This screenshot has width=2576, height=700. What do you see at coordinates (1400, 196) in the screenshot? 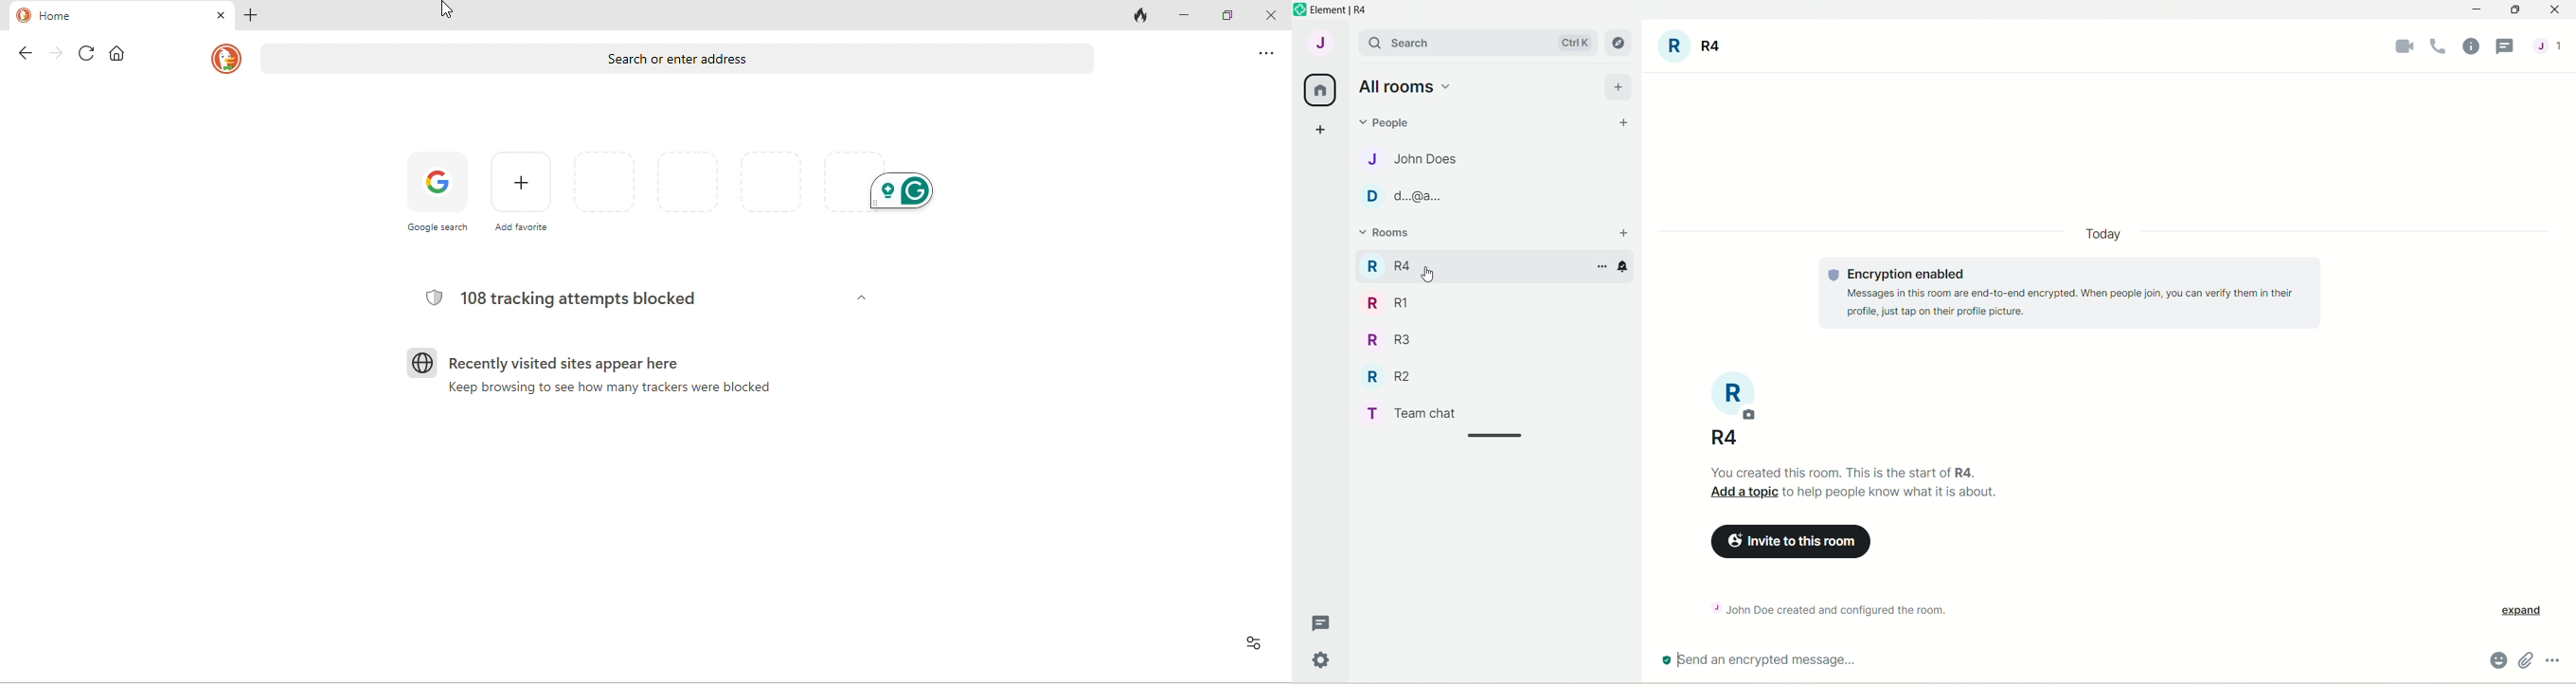
I see `D d.@a..` at bounding box center [1400, 196].